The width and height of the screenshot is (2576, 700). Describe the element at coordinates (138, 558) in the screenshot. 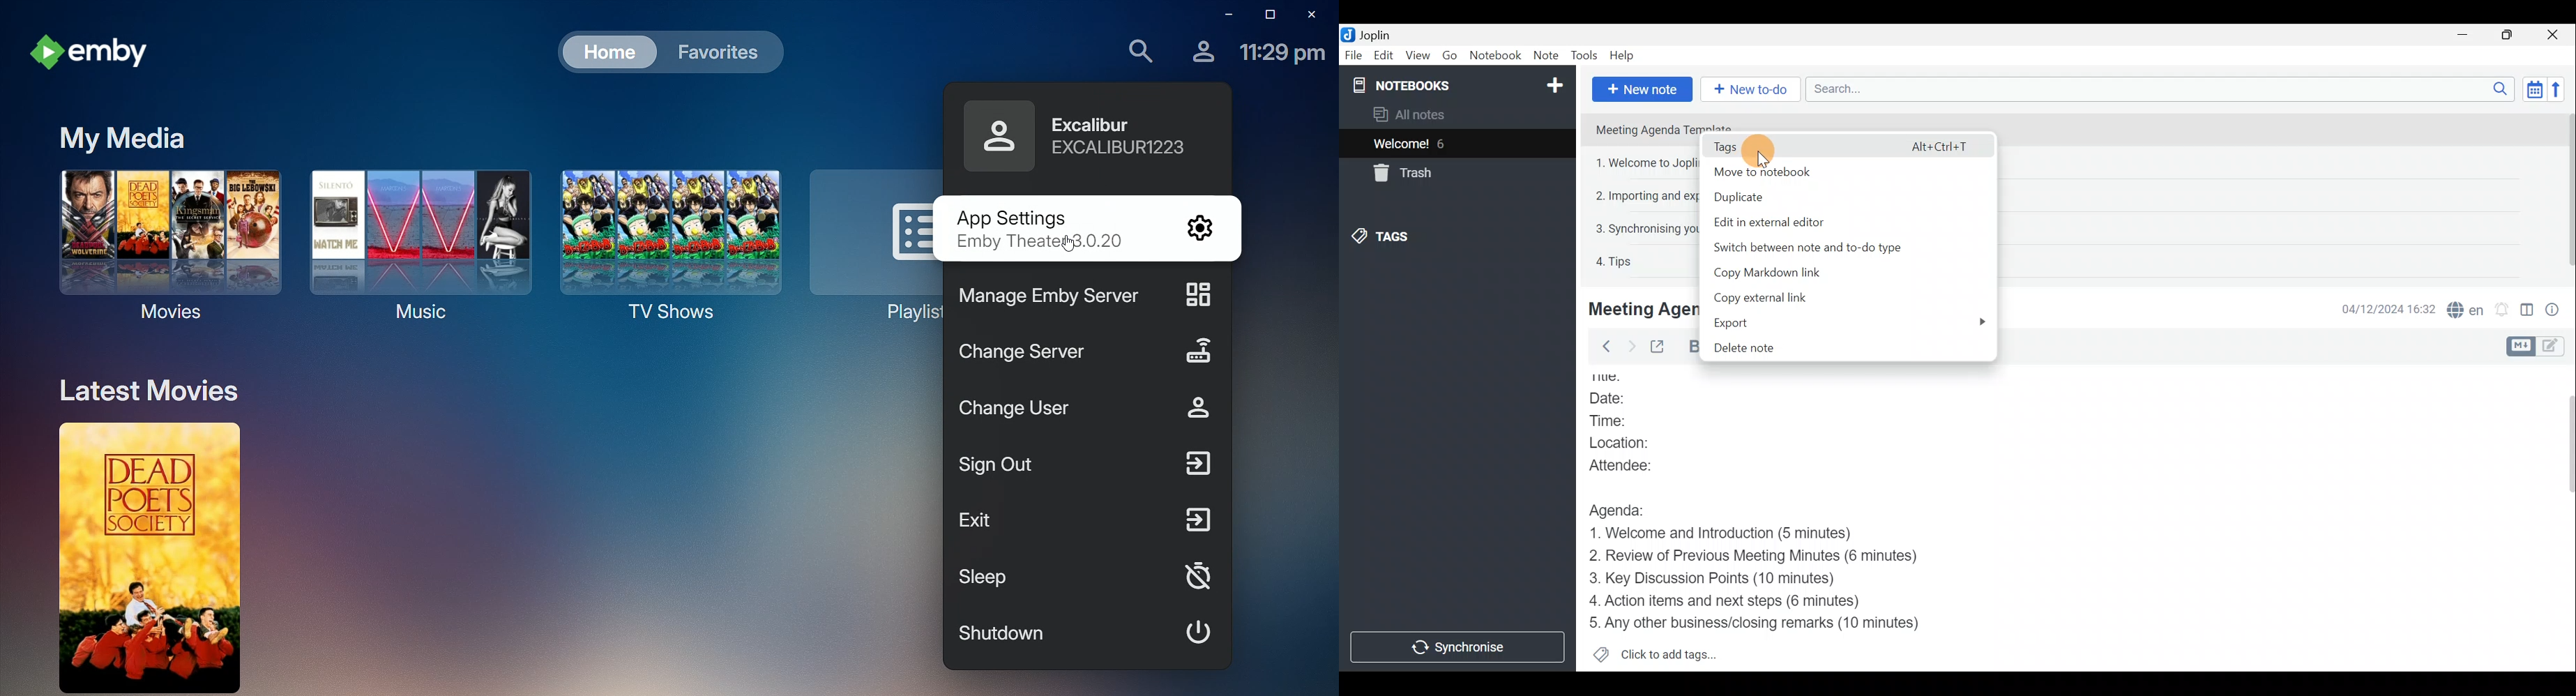

I see `Dead Poets Society` at that location.